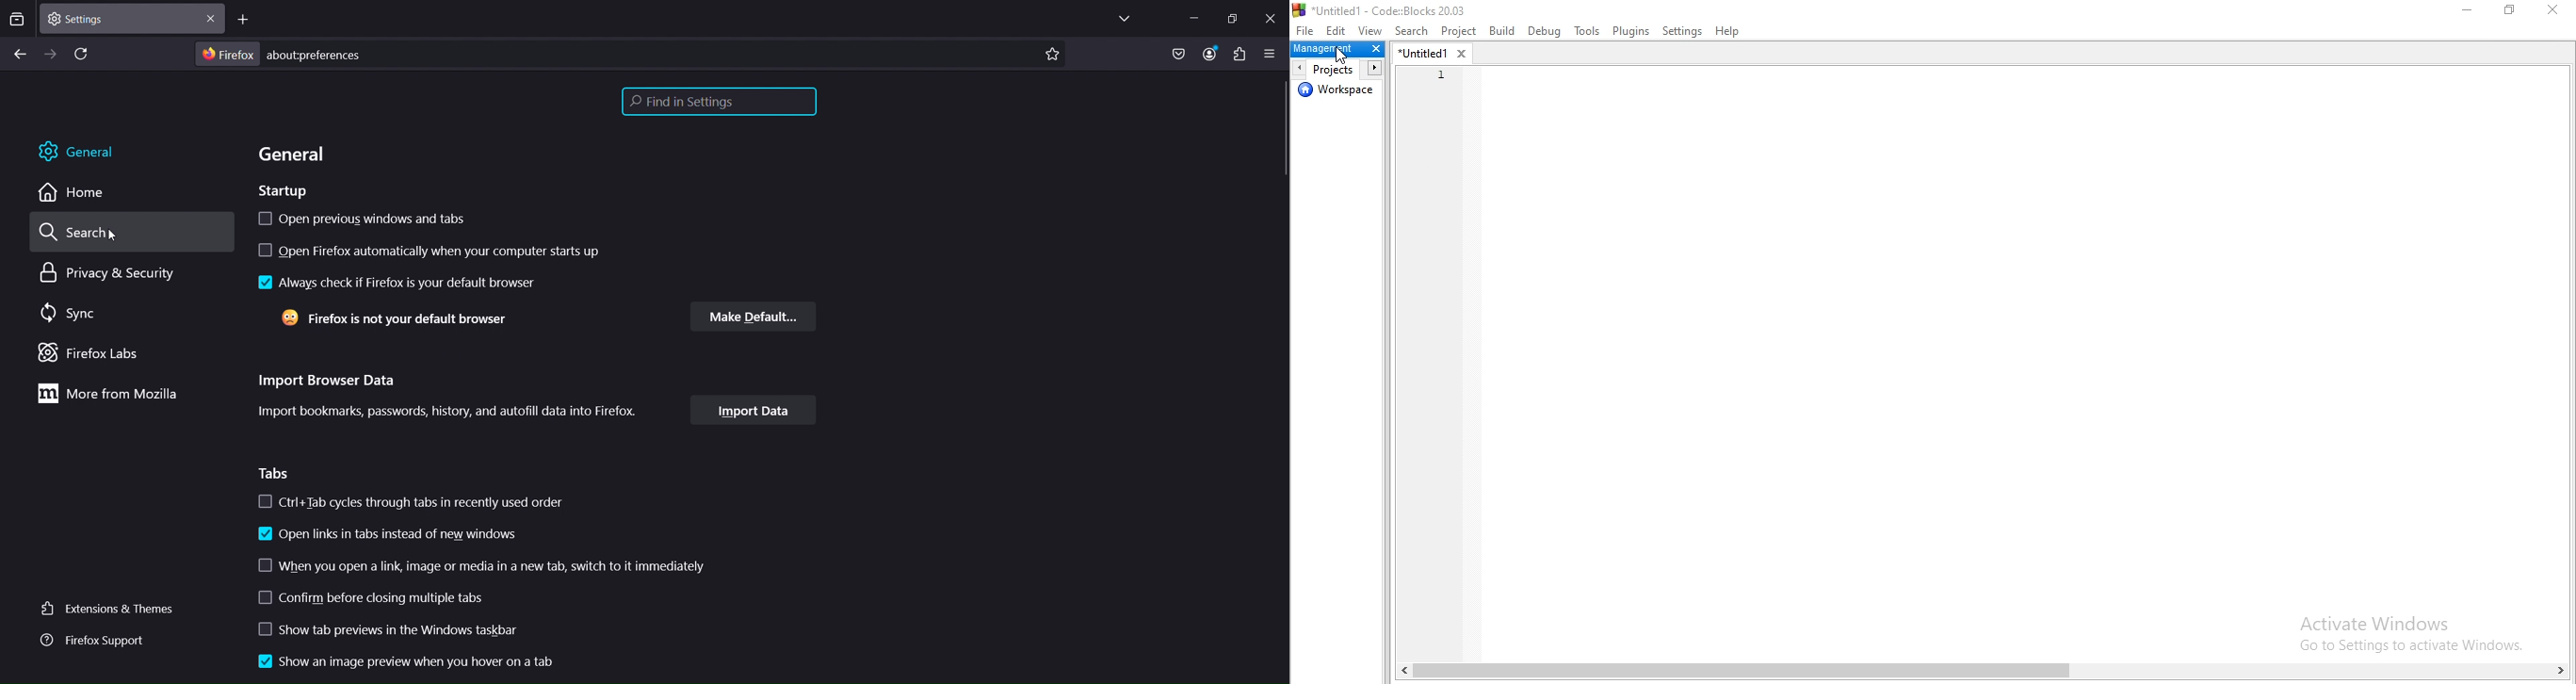  What do you see at coordinates (1441, 73) in the screenshot?
I see `1` at bounding box center [1441, 73].